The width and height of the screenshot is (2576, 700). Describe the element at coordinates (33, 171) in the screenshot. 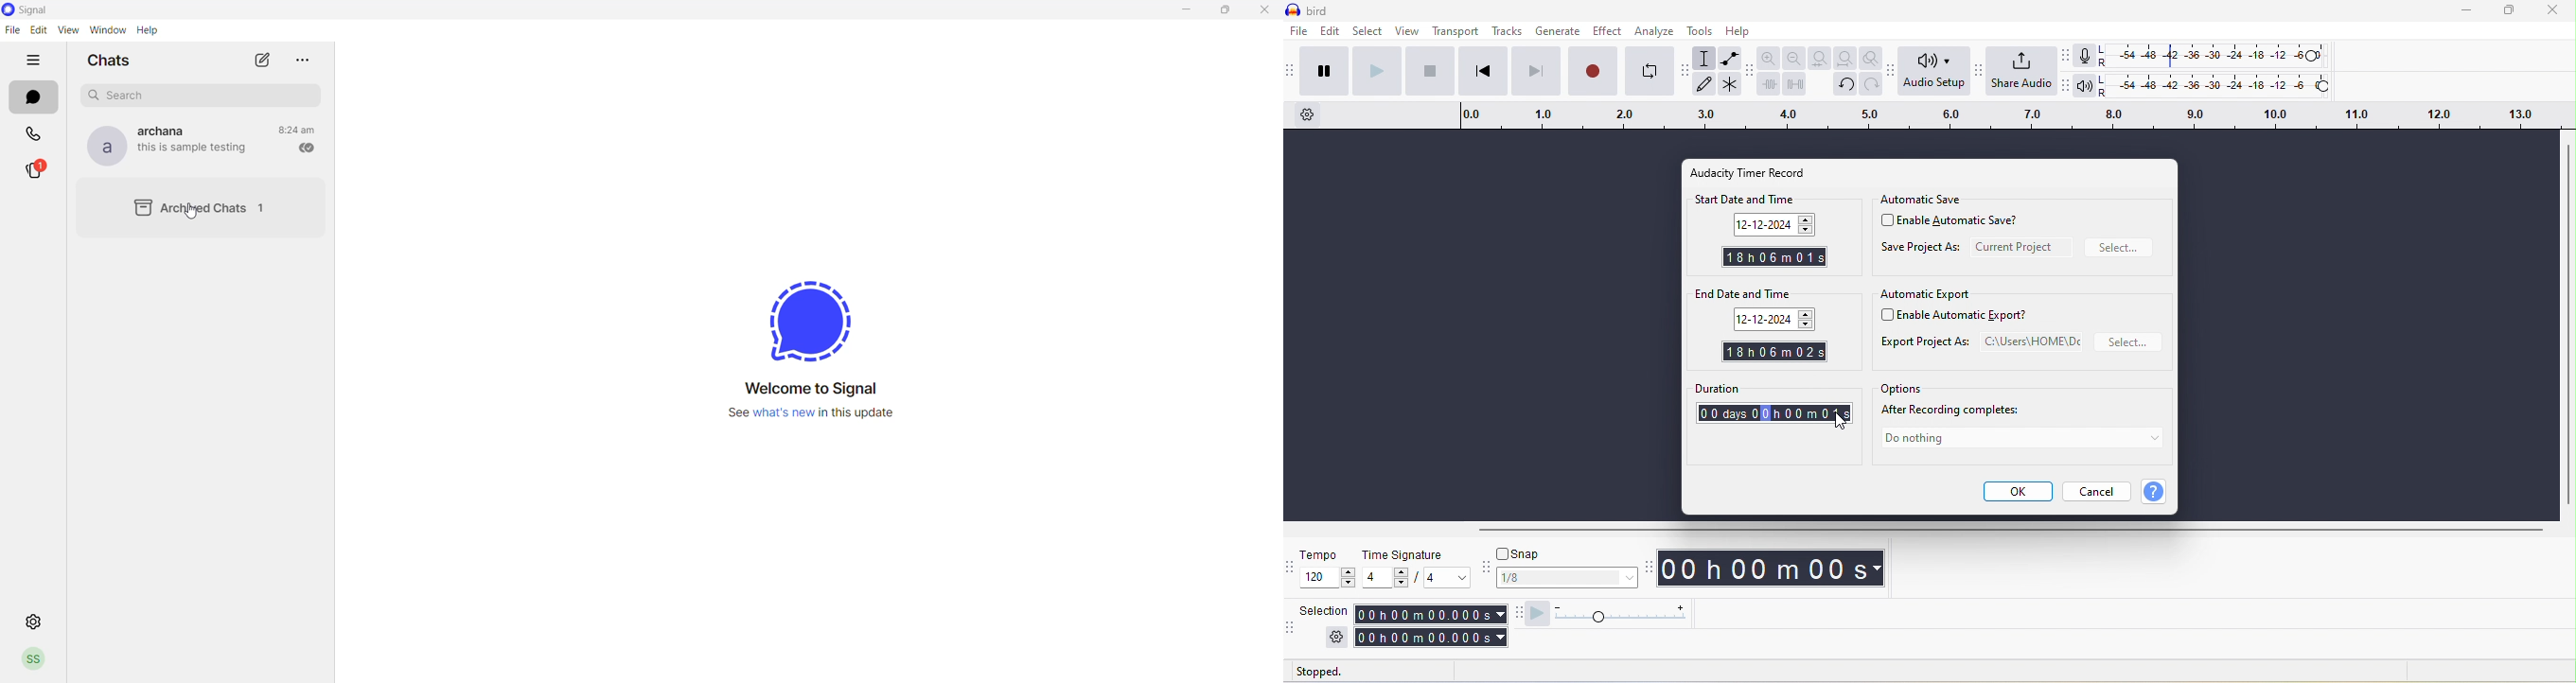

I see `stories` at that location.